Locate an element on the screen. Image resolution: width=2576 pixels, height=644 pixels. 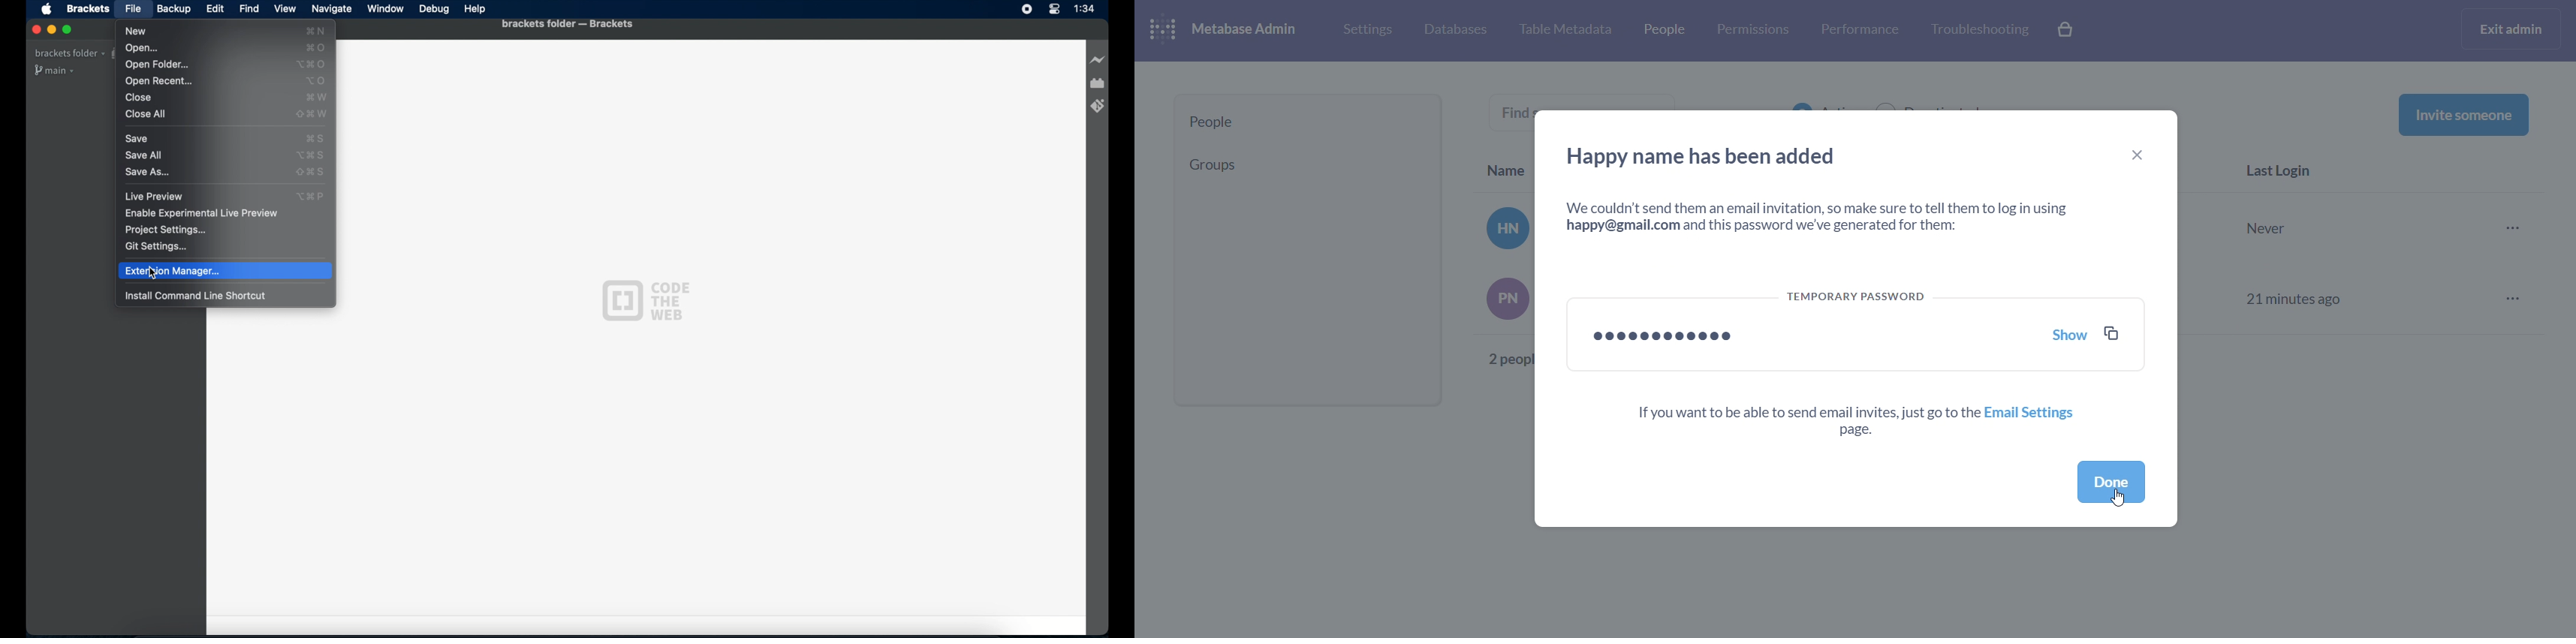
Brackets folder - Brackets is located at coordinates (548, 24).